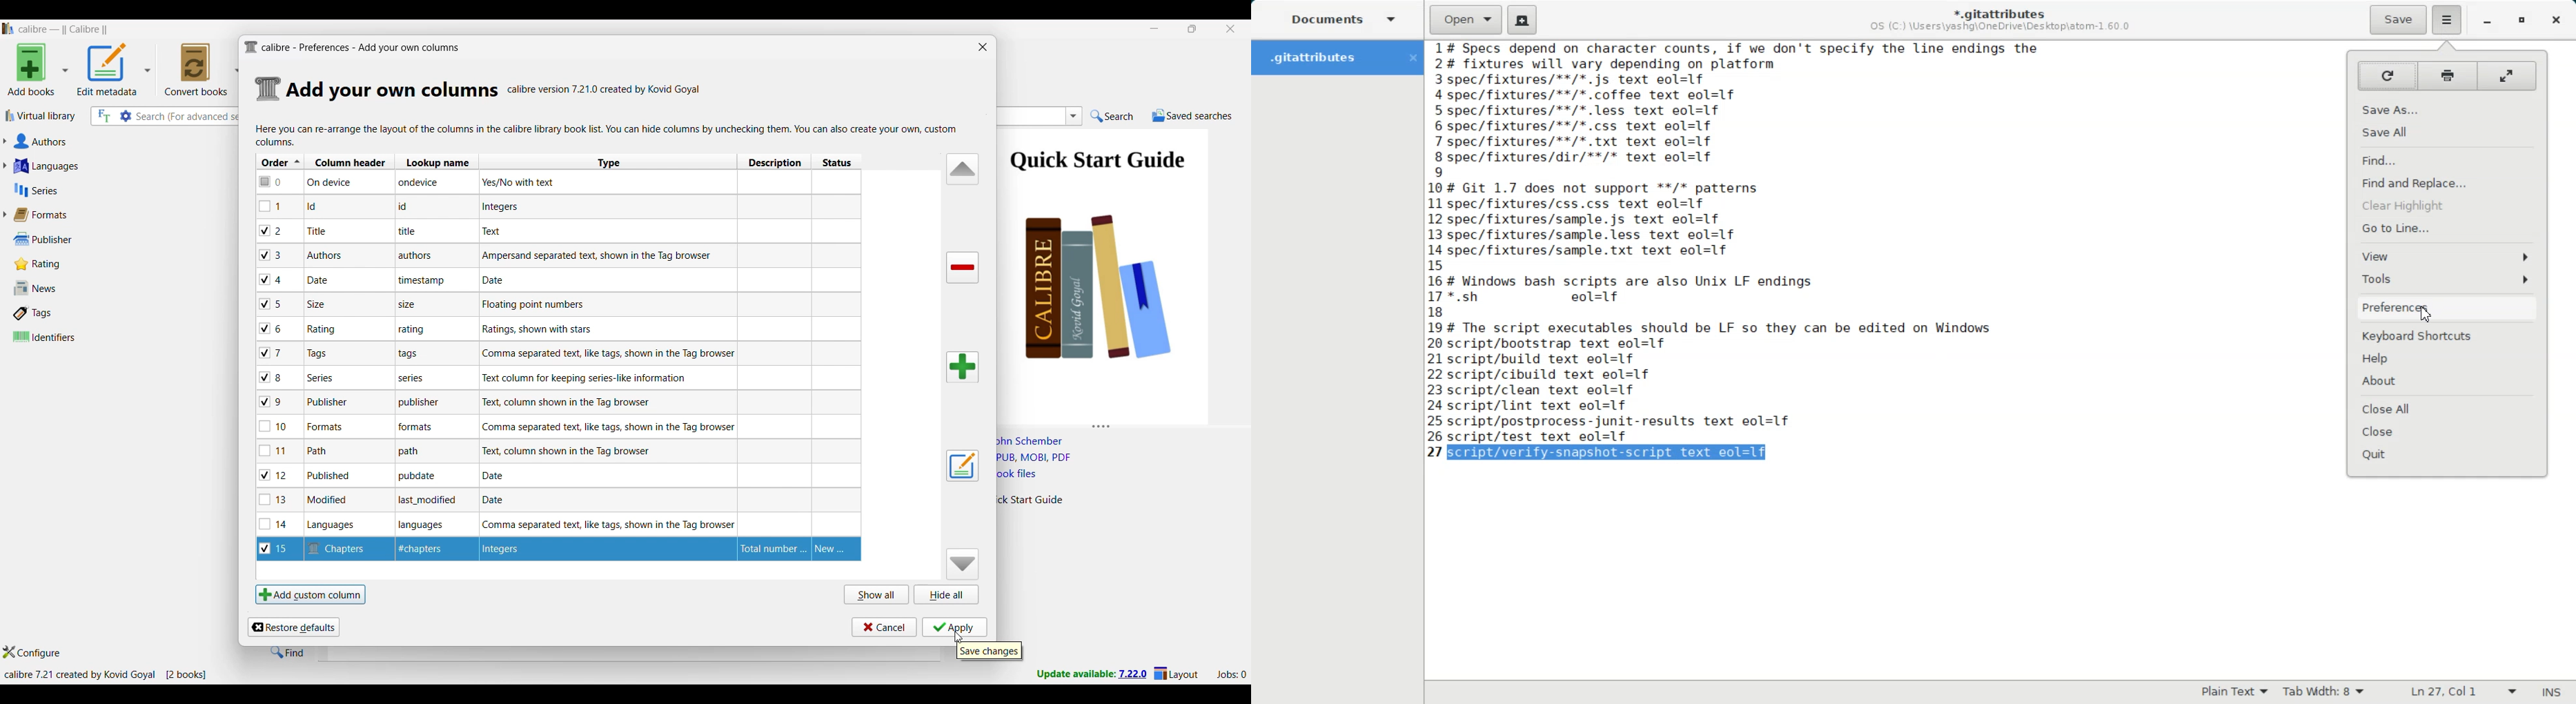 The image size is (2576, 728). What do you see at coordinates (338, 525) in the screenshot?
I see `Note` at bounding box center [338, 525].